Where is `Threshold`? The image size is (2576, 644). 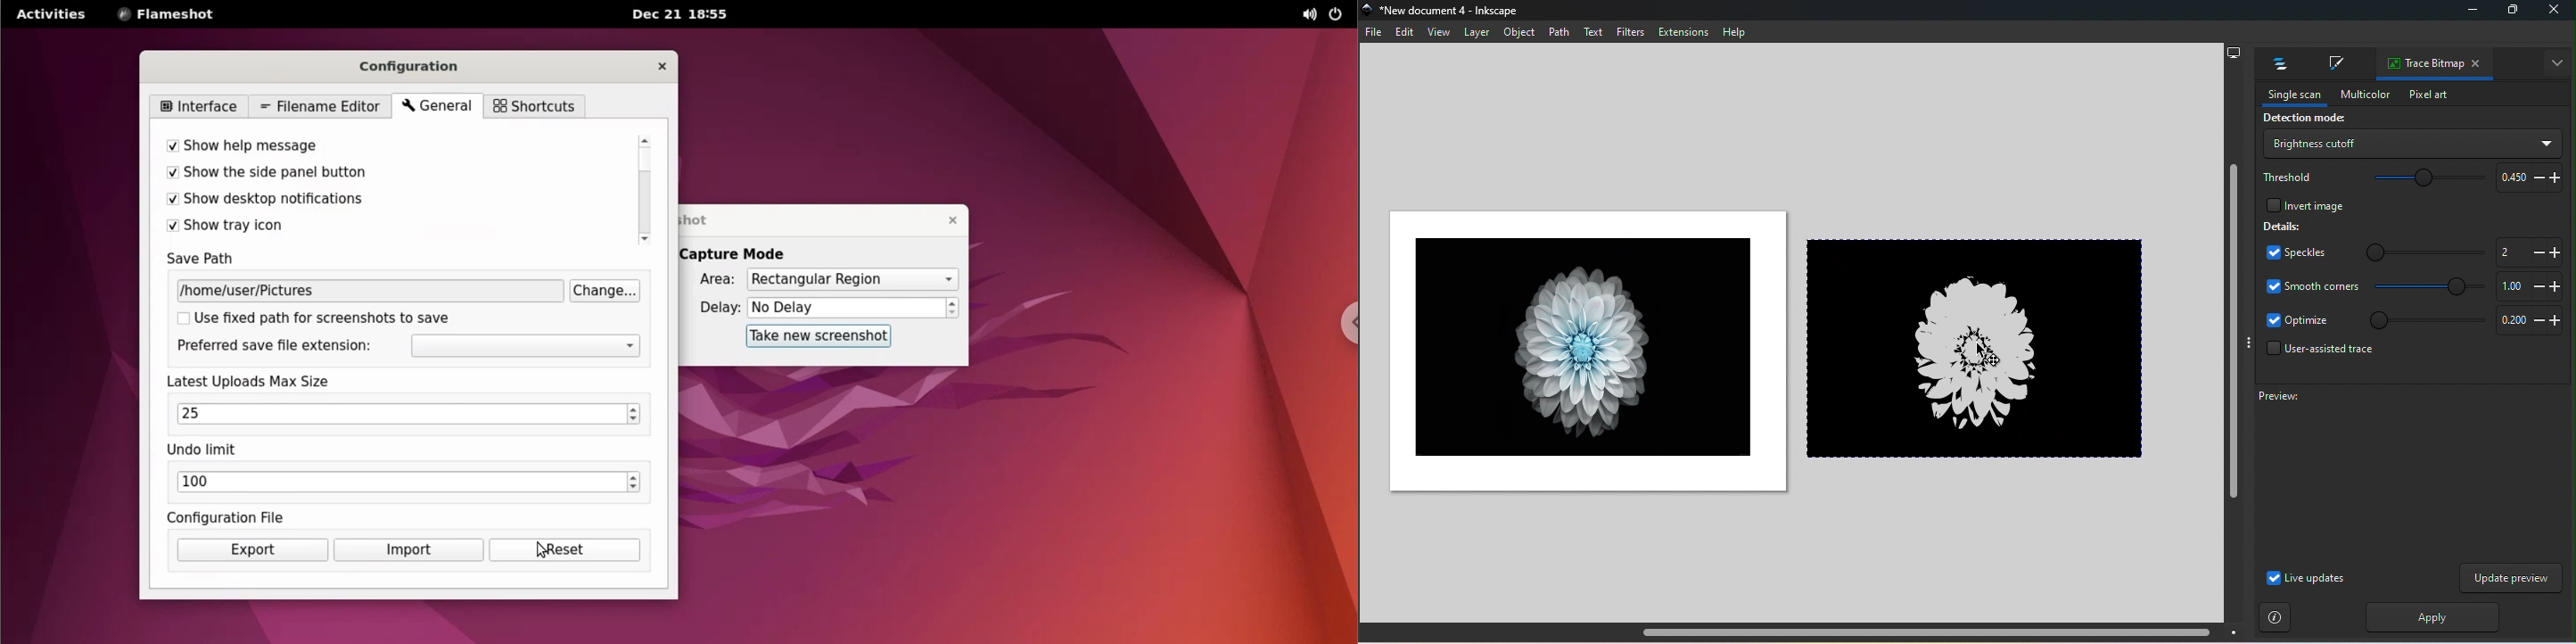
Threshold is located at coordinates (2289, 176).